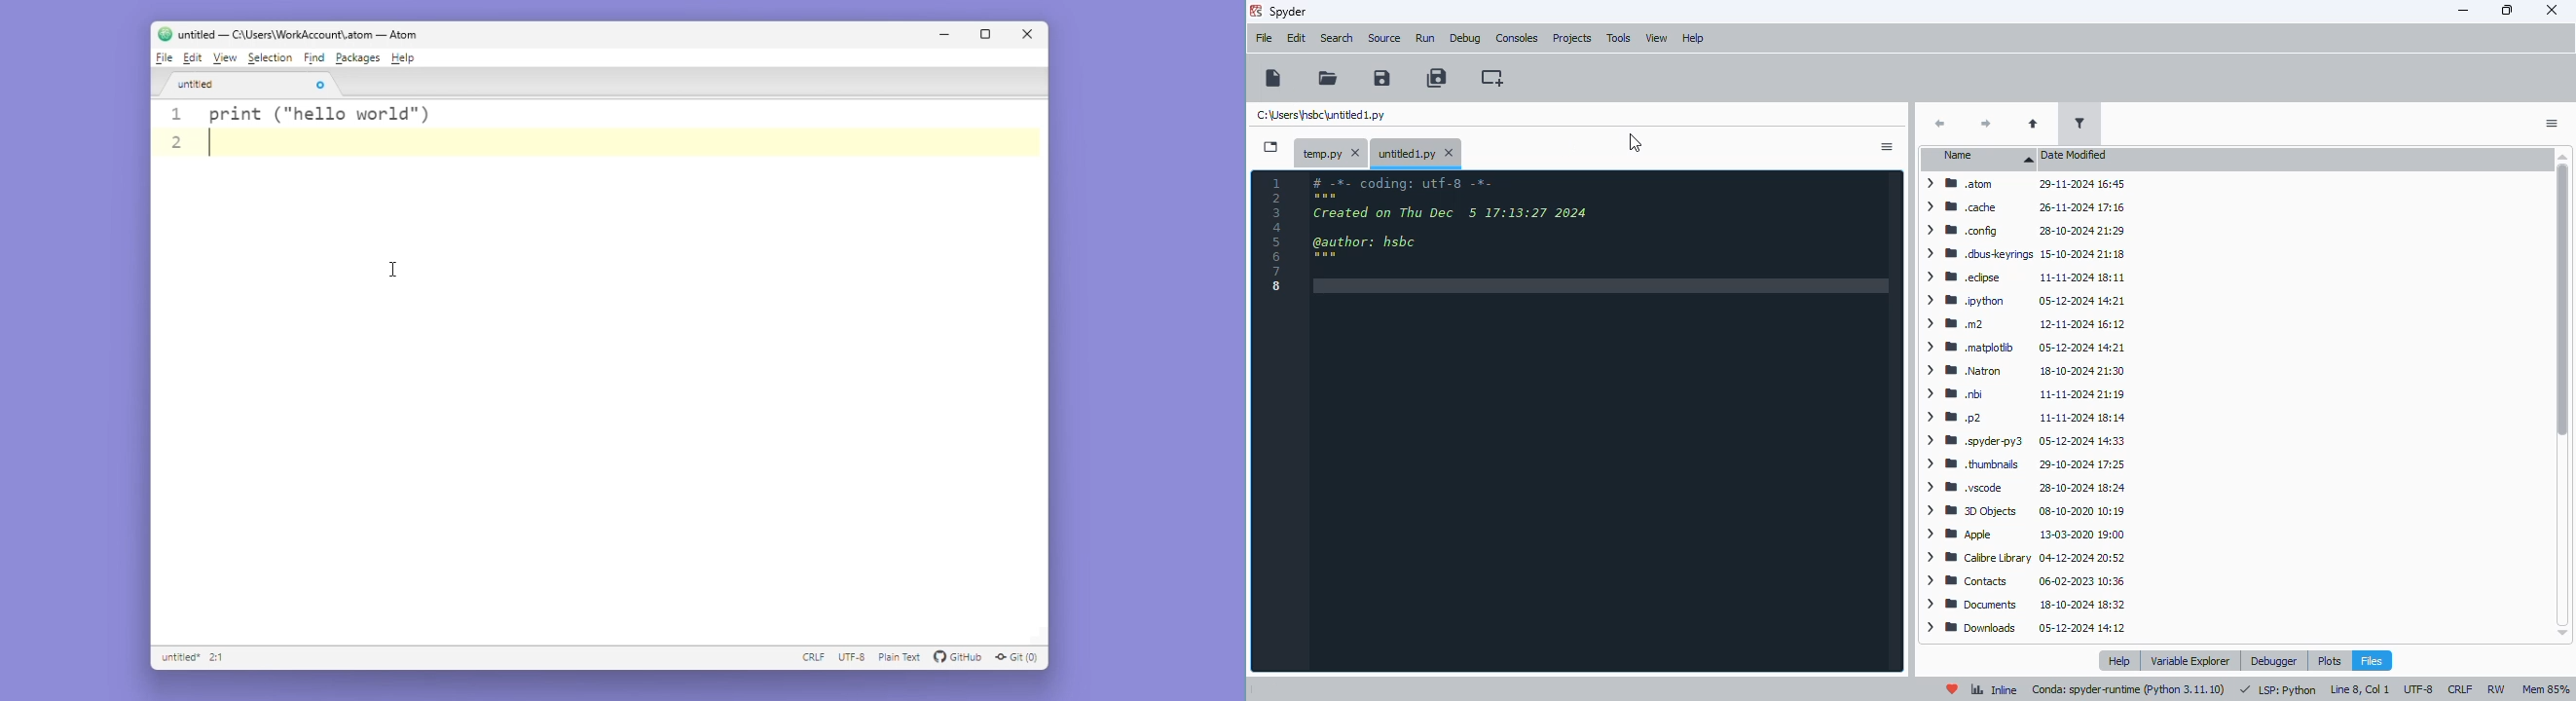 The image size is (2576, 728). I want to click on Selection, so click(271, 58).